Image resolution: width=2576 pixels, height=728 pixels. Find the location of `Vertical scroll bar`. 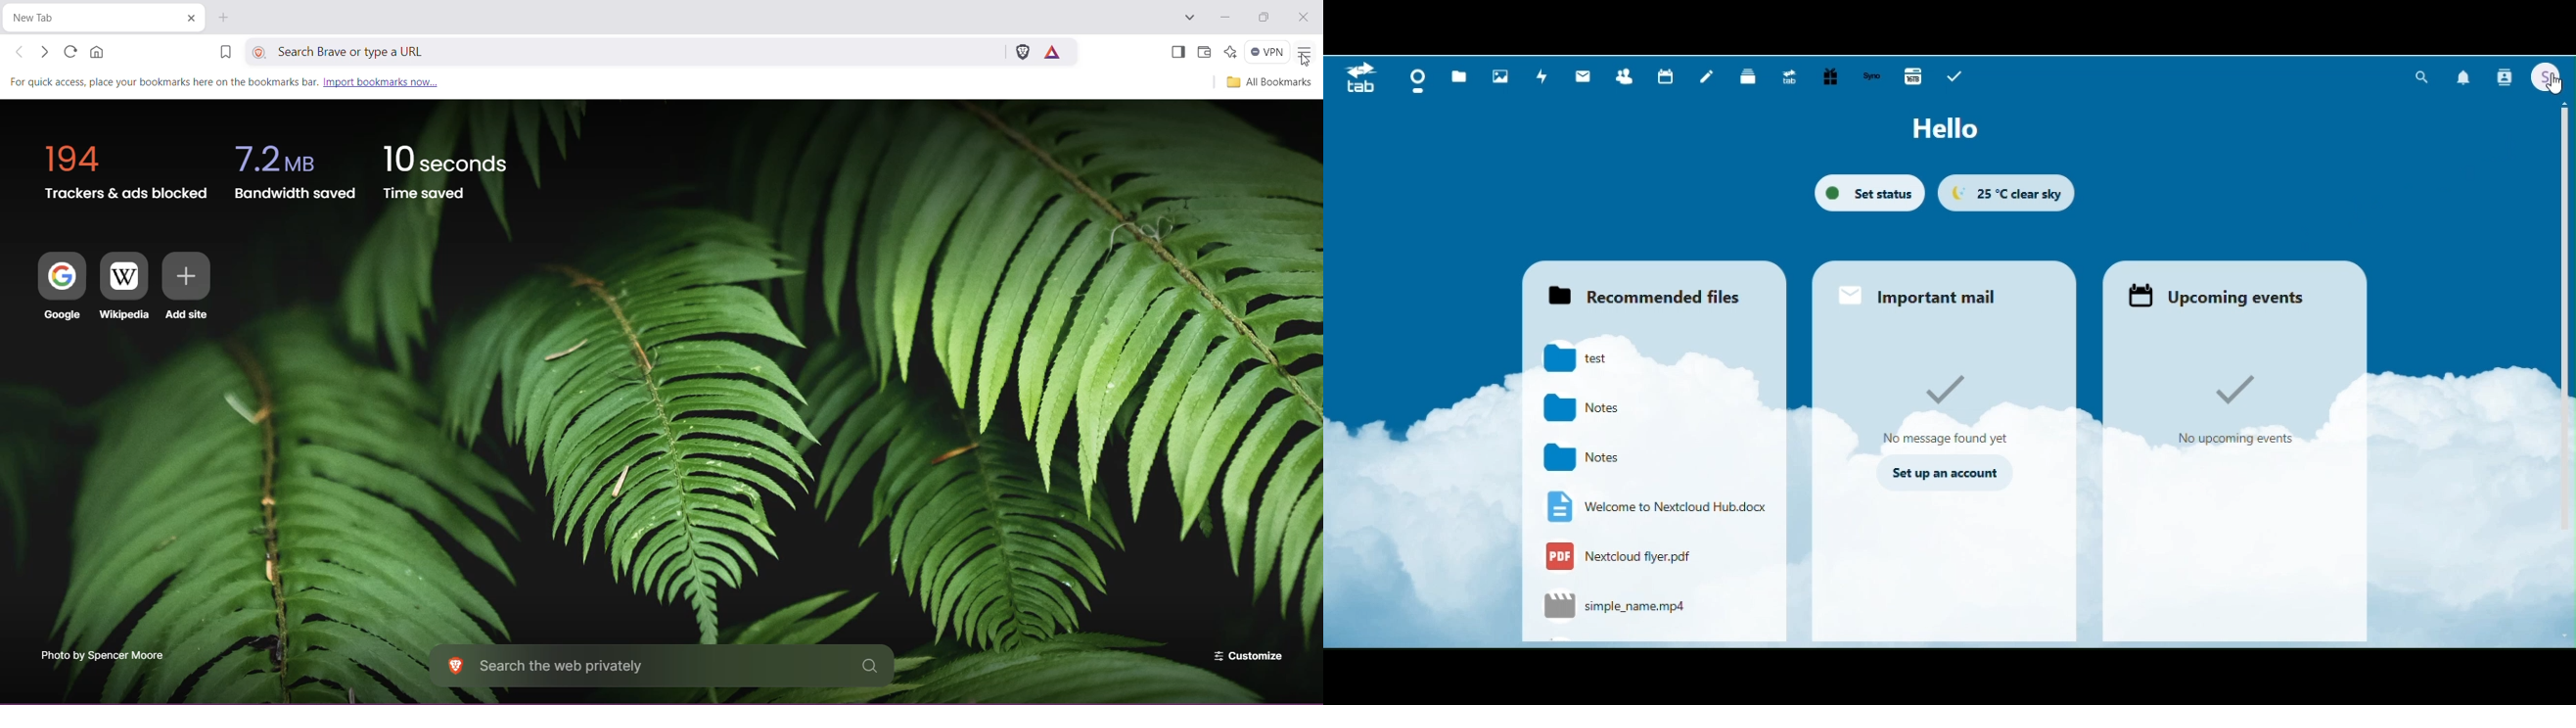

Vertical scroll bar is located at coordinates (2565, 251).